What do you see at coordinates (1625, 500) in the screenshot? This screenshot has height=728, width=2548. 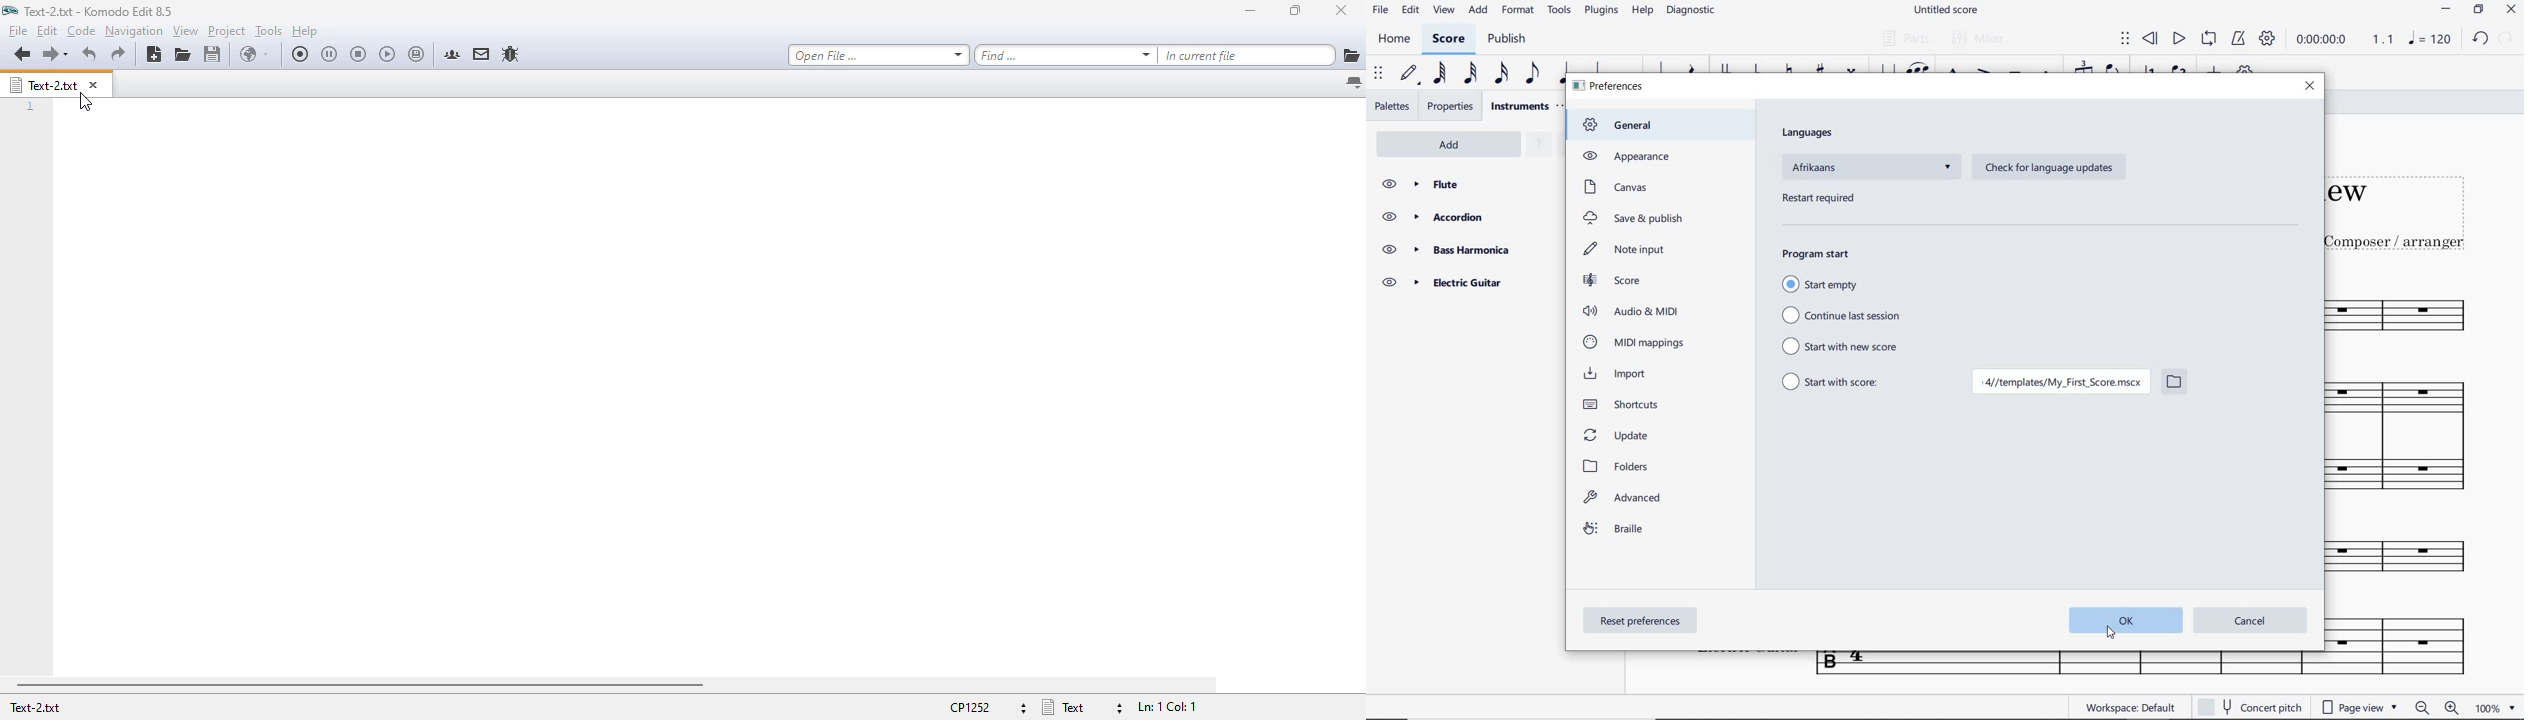 I see `advanced` at bounding box center [1625, 500].